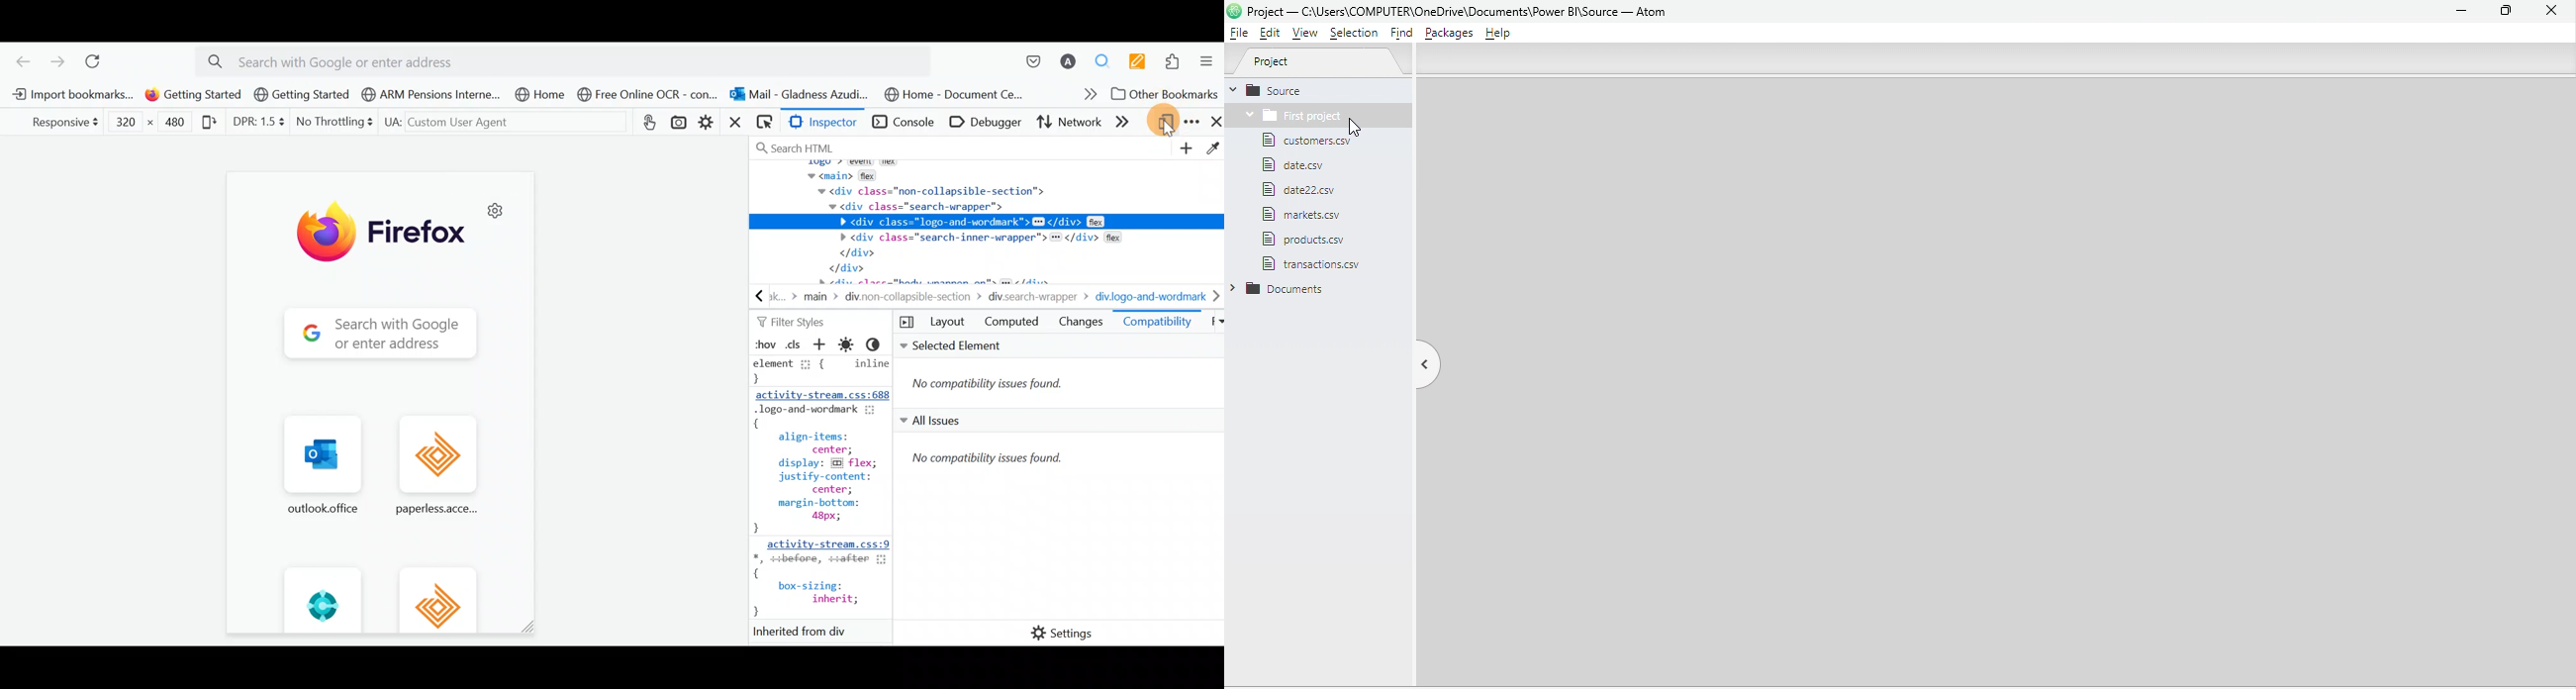 This screenshot has width=2576, height=700. Describe the element at coordinates (207, 126) in the screenshot. I see `rotate` at that location.